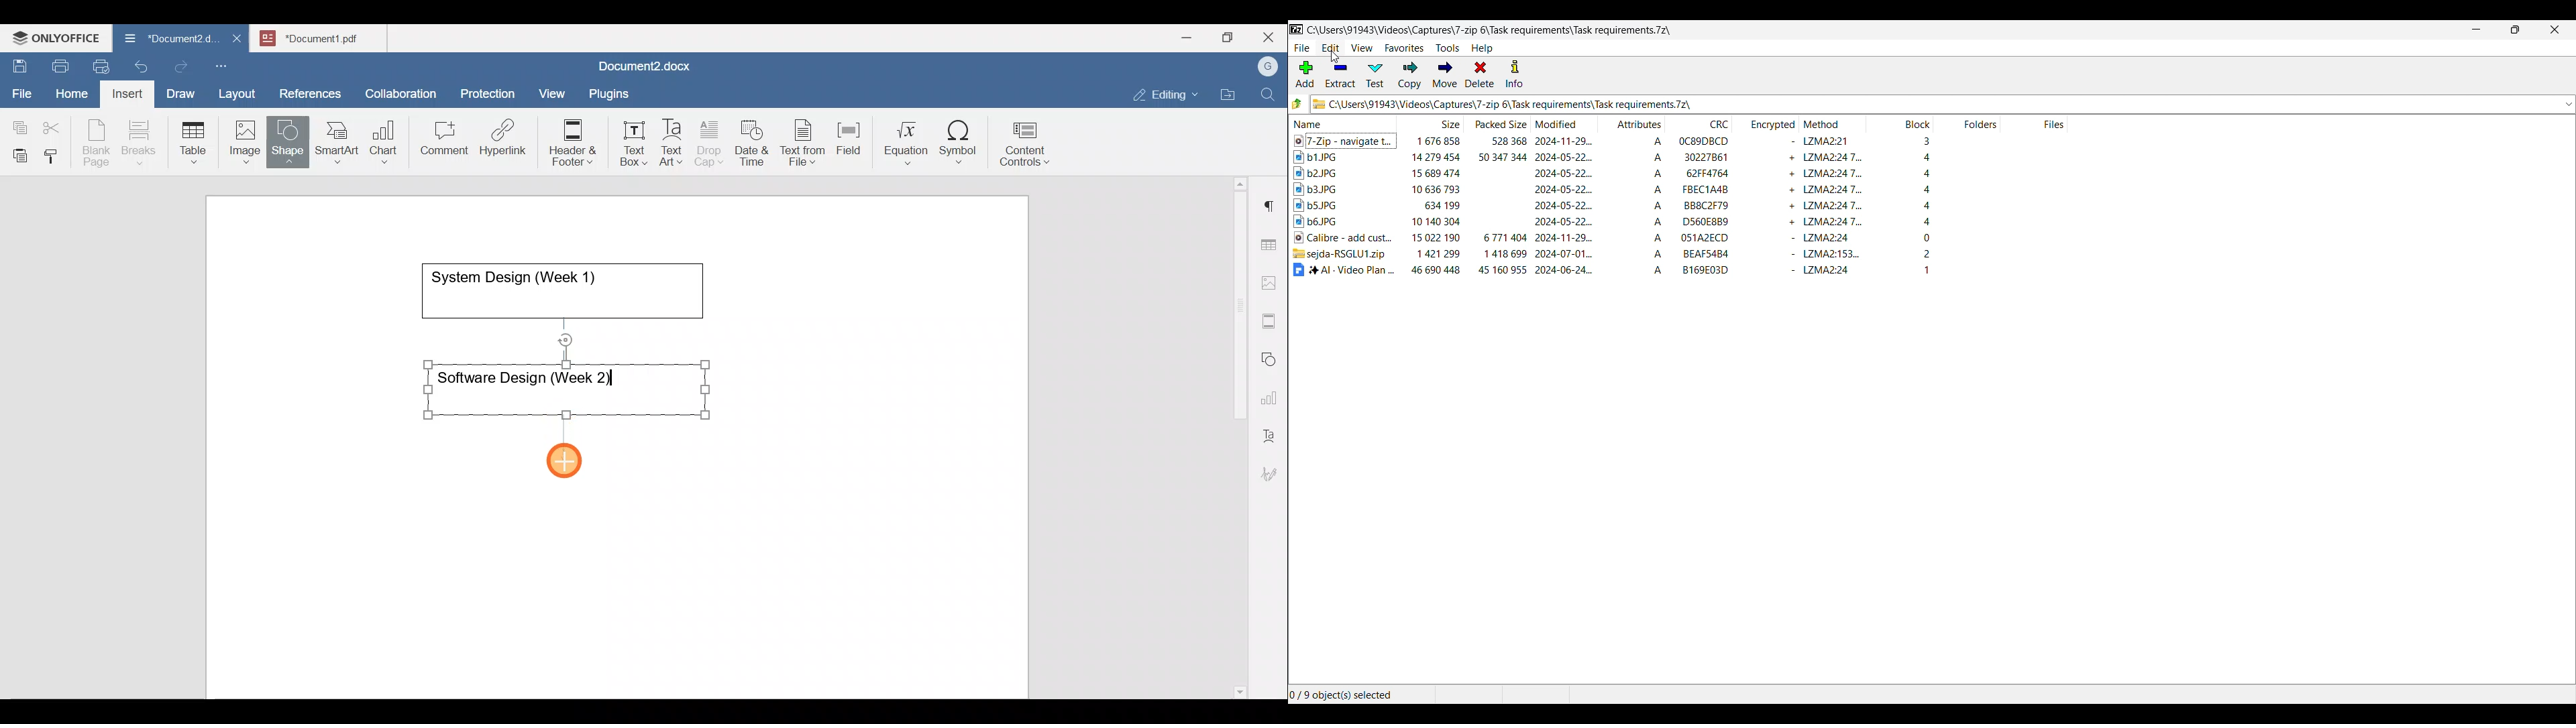 The height and width of the screenshot is (728, 2576). Describe the element at coordinates (1375, 76) in the screenshot. I see `Test` at that location.